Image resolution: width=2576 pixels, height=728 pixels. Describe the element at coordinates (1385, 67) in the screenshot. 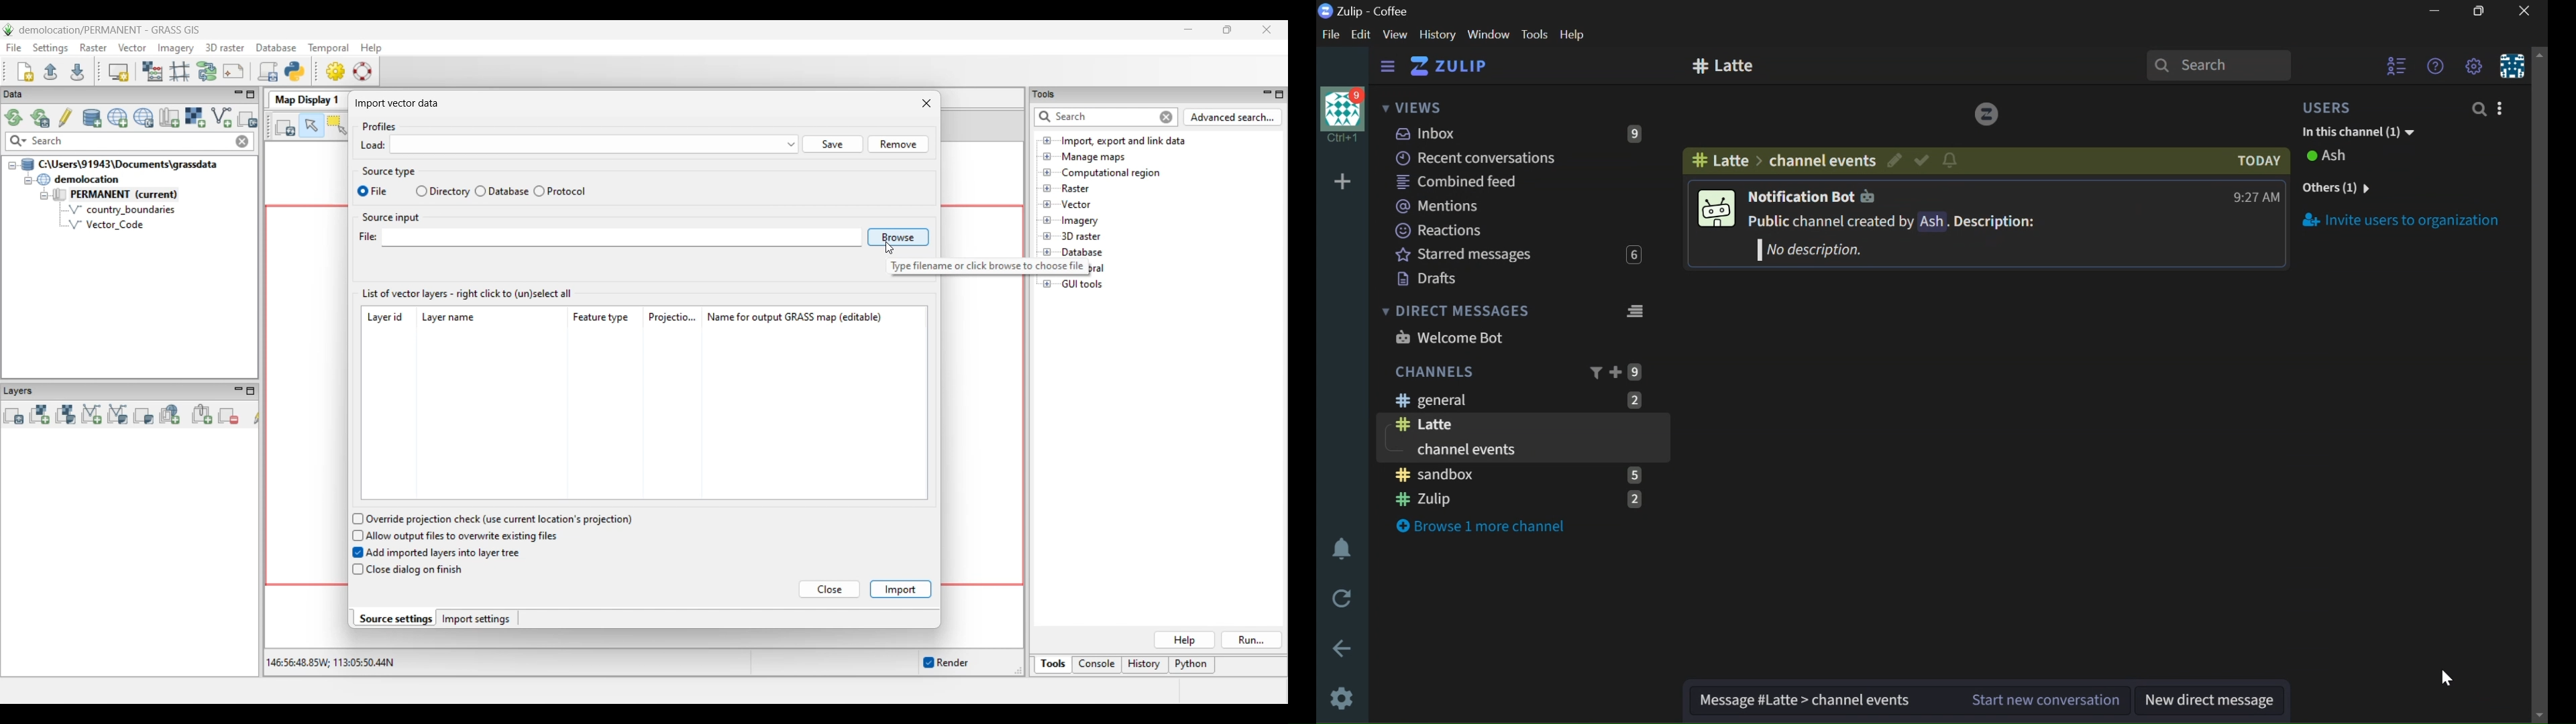

I see `HIDE` at that location.